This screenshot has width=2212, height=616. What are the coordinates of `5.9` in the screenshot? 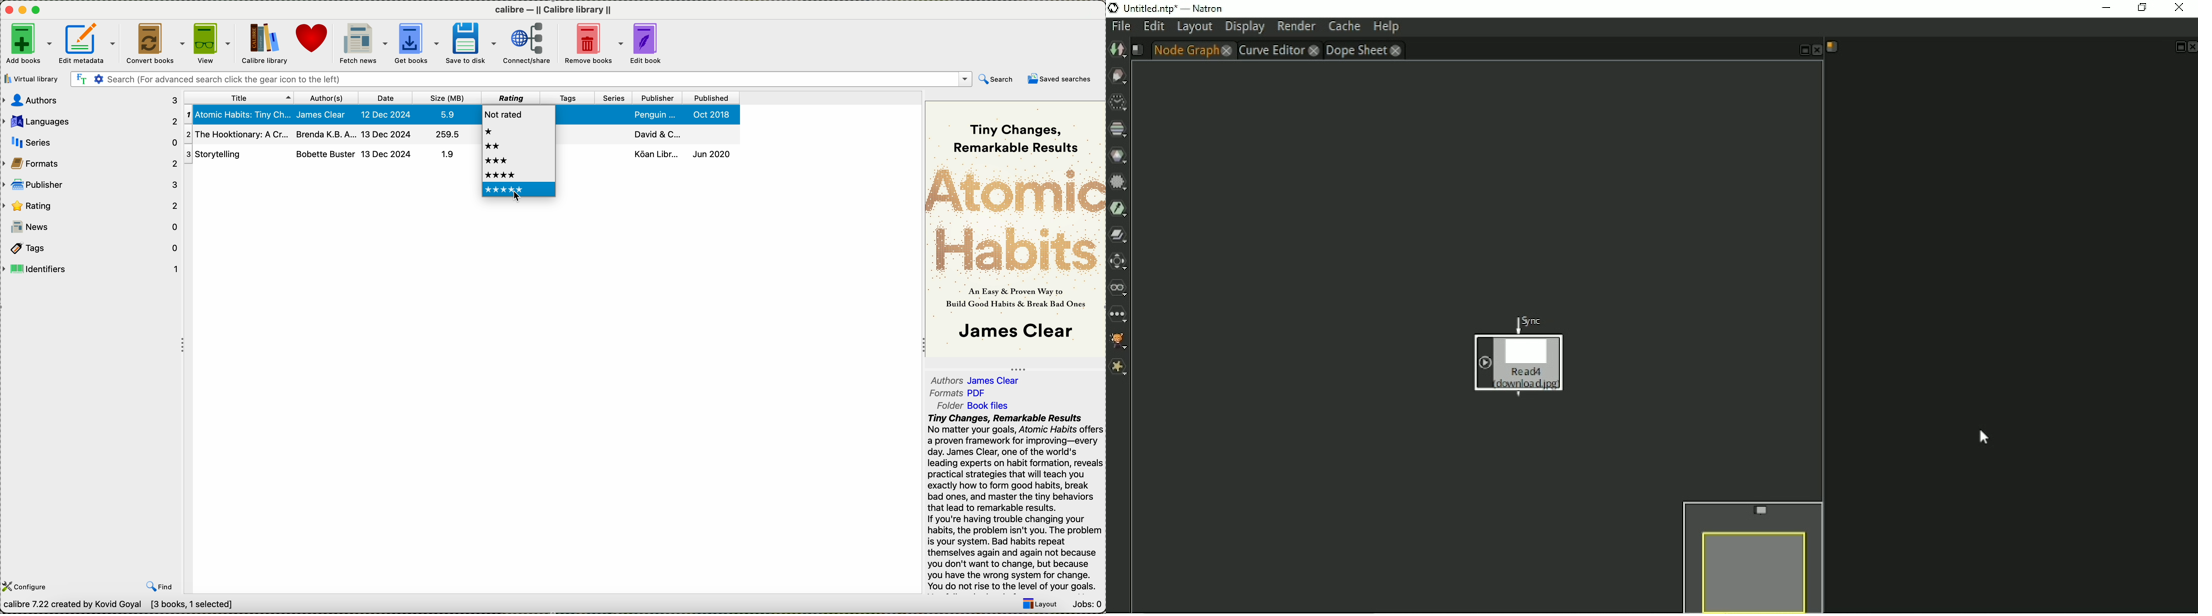 It's located at (445, 114).